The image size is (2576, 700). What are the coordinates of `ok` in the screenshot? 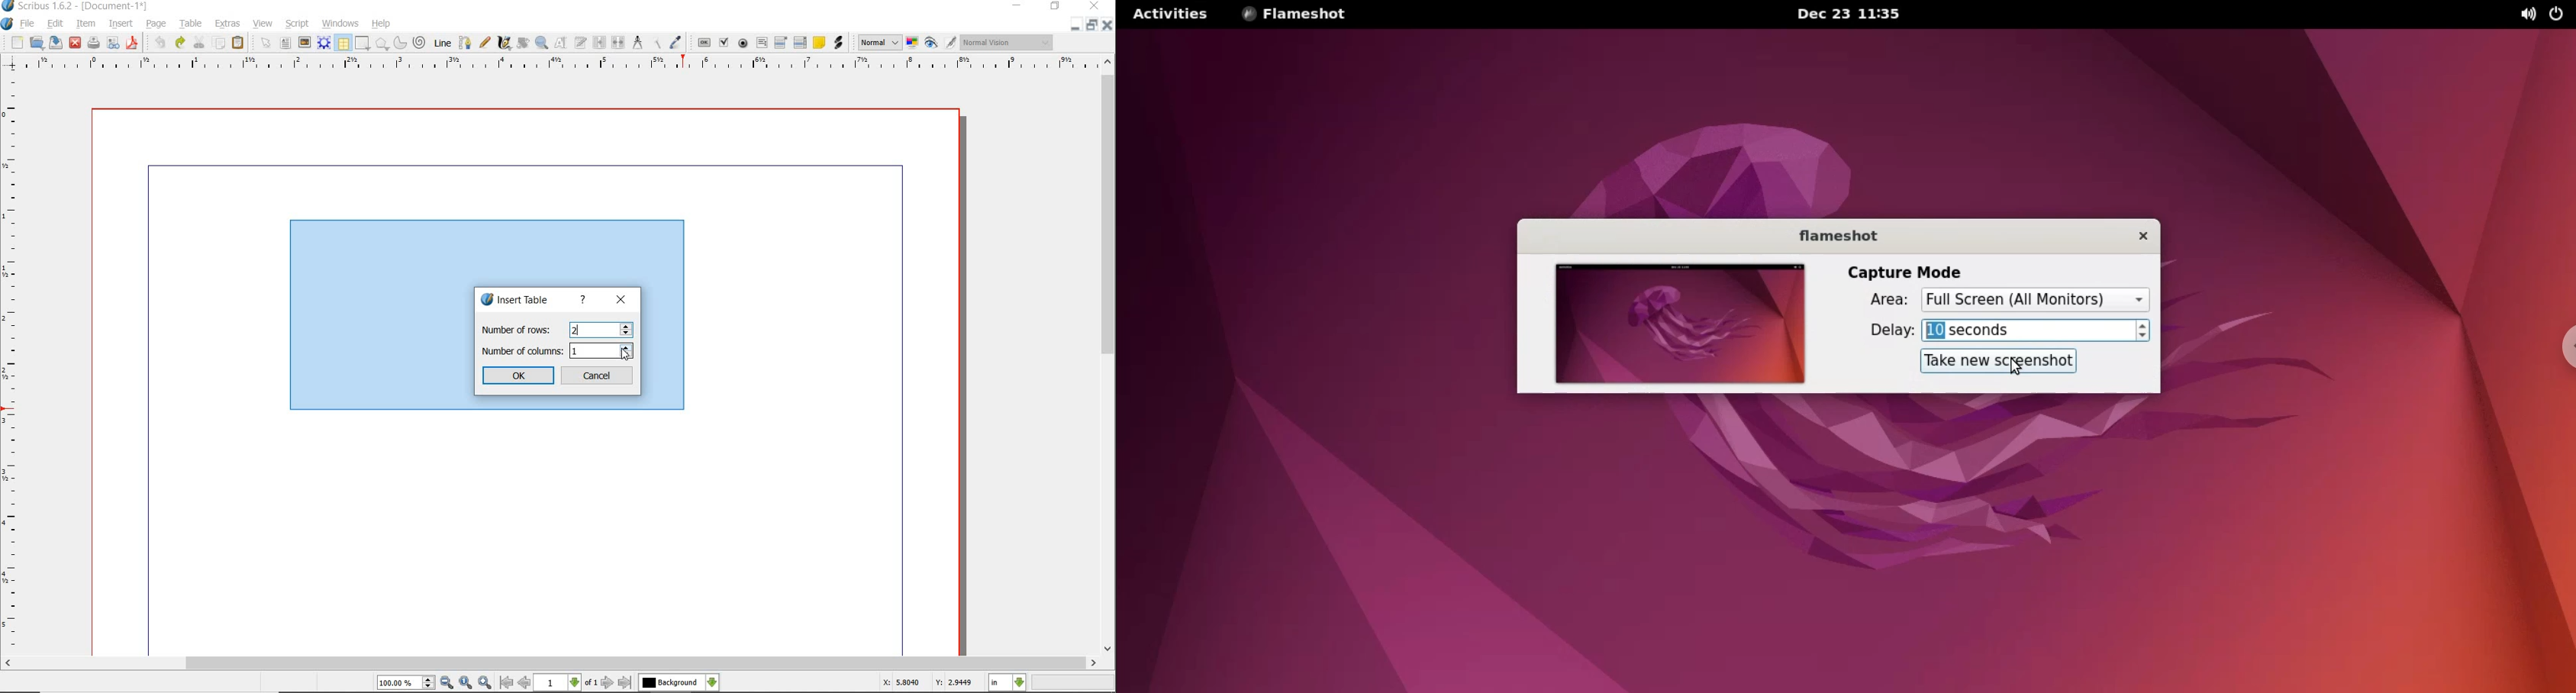 It's located at (519, 376).